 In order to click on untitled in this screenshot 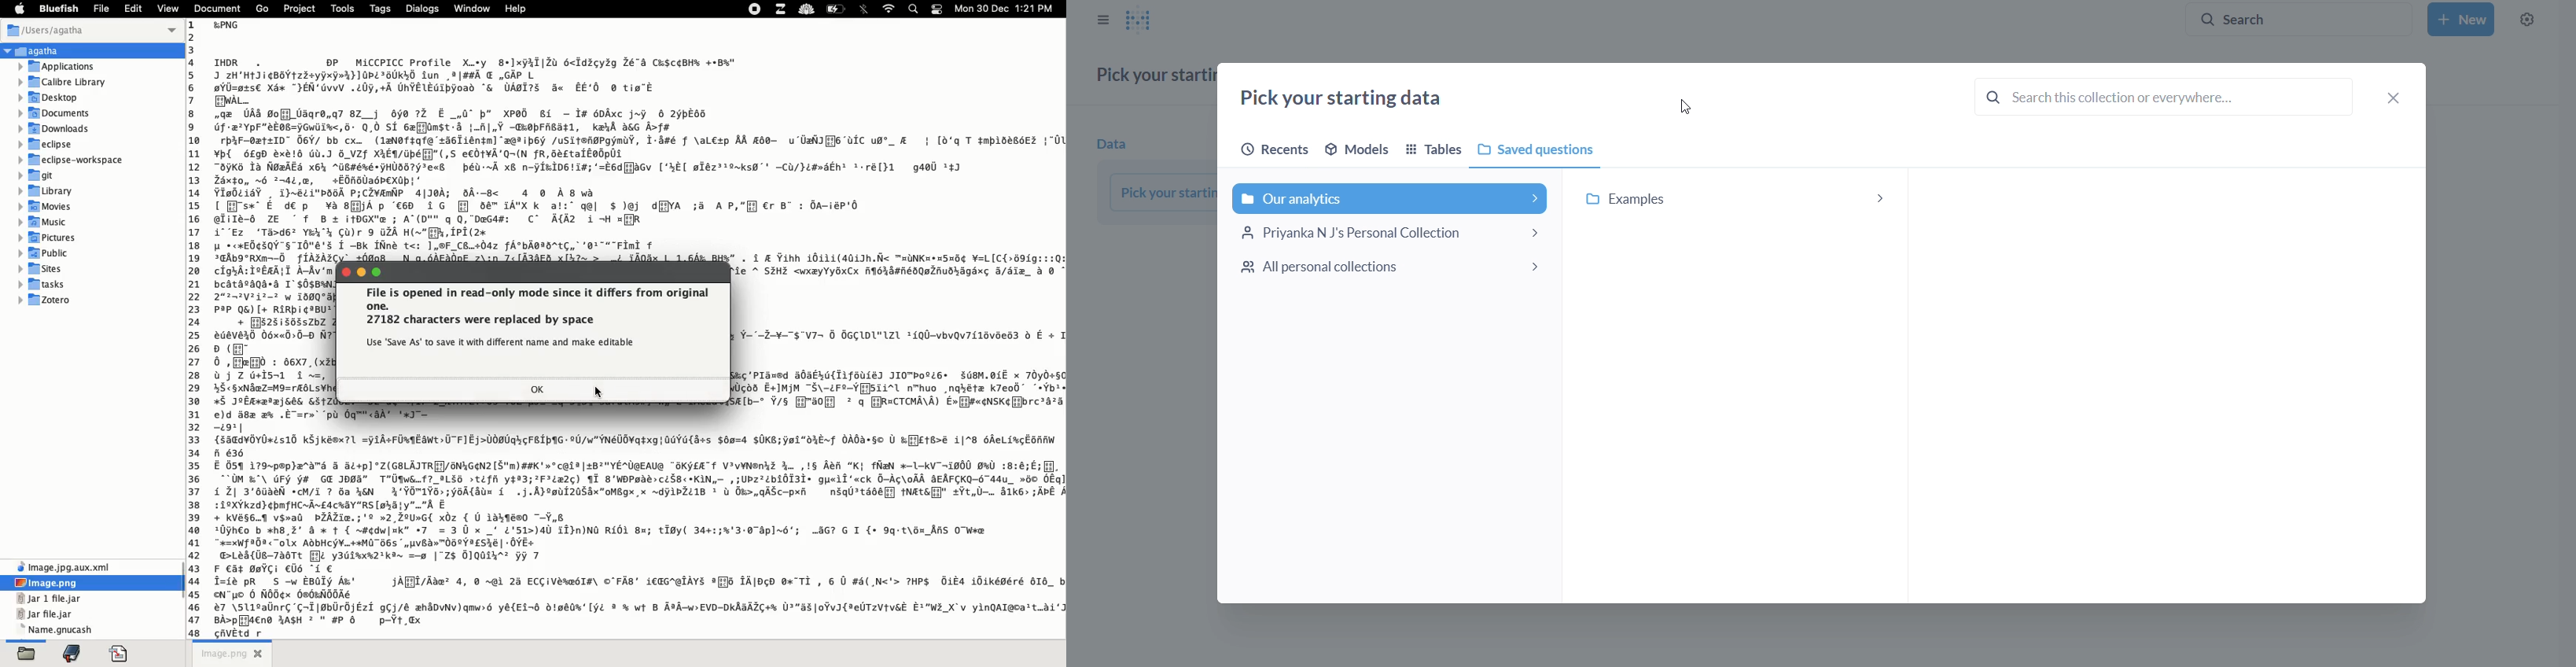, I will do `click(222, 654)`.